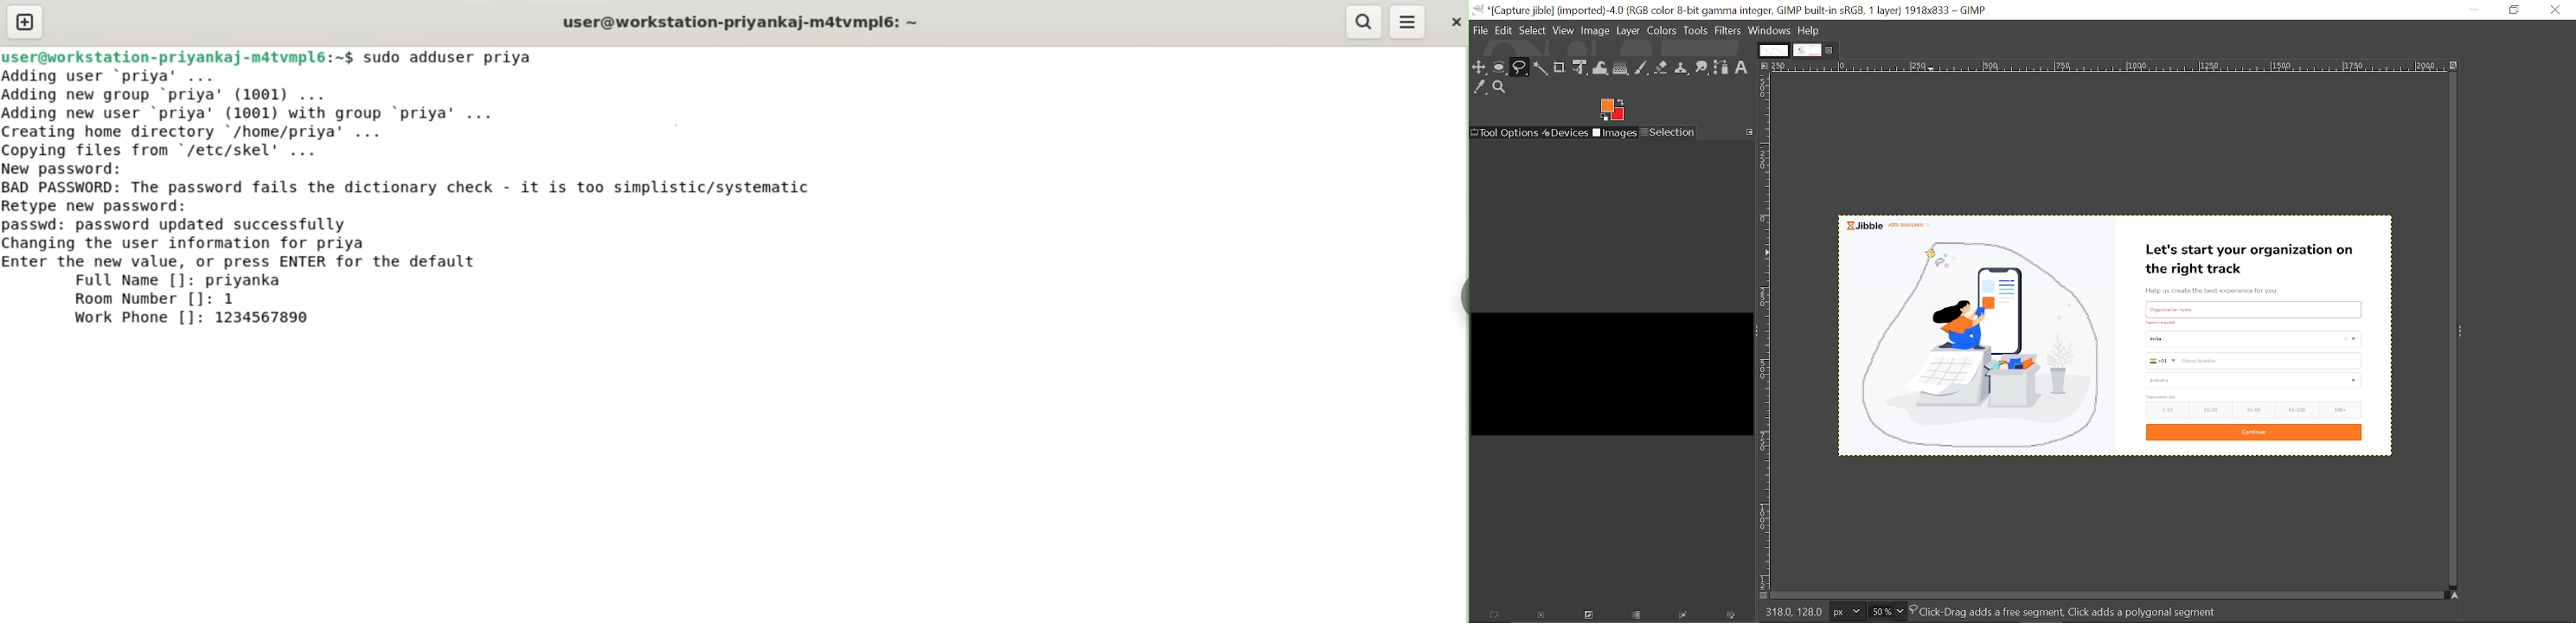 The width and height of the screenshot is (2576, 644). I want to click on Eraser tool, so click(1662, 67).